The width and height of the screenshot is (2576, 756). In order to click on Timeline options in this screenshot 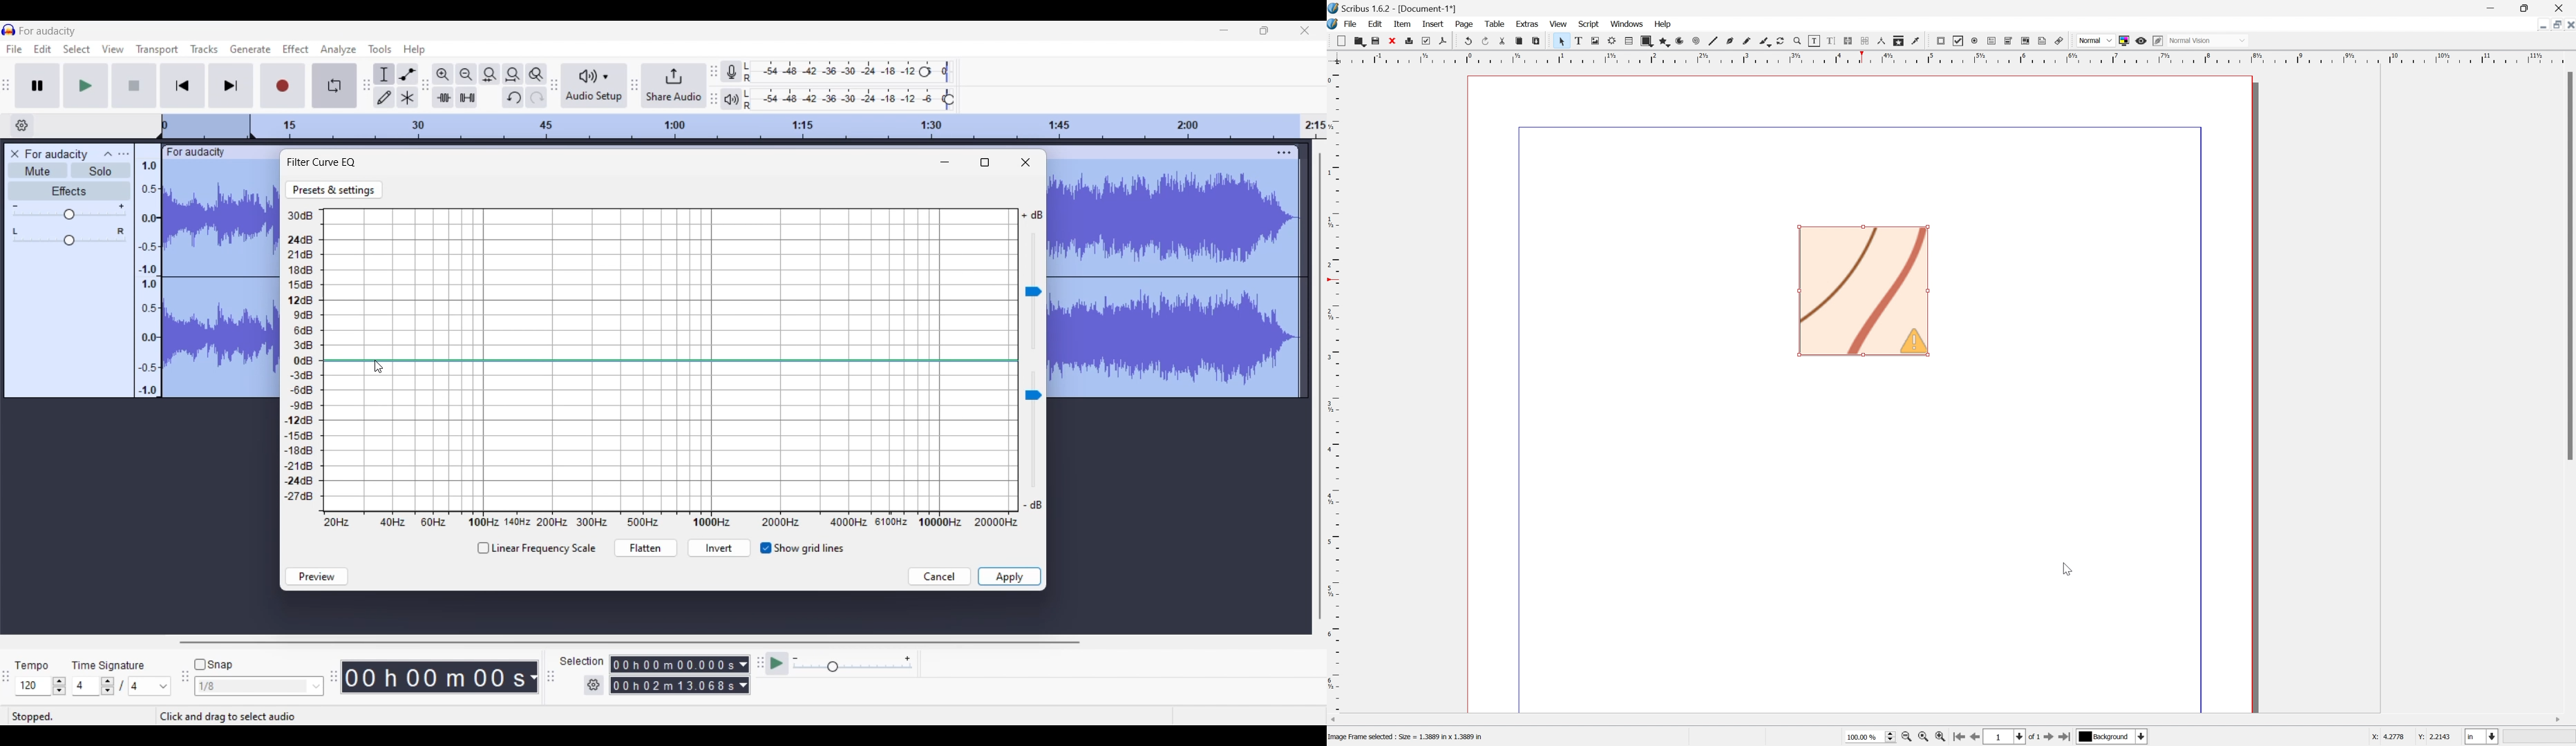, I will do `click(23, 125)`.